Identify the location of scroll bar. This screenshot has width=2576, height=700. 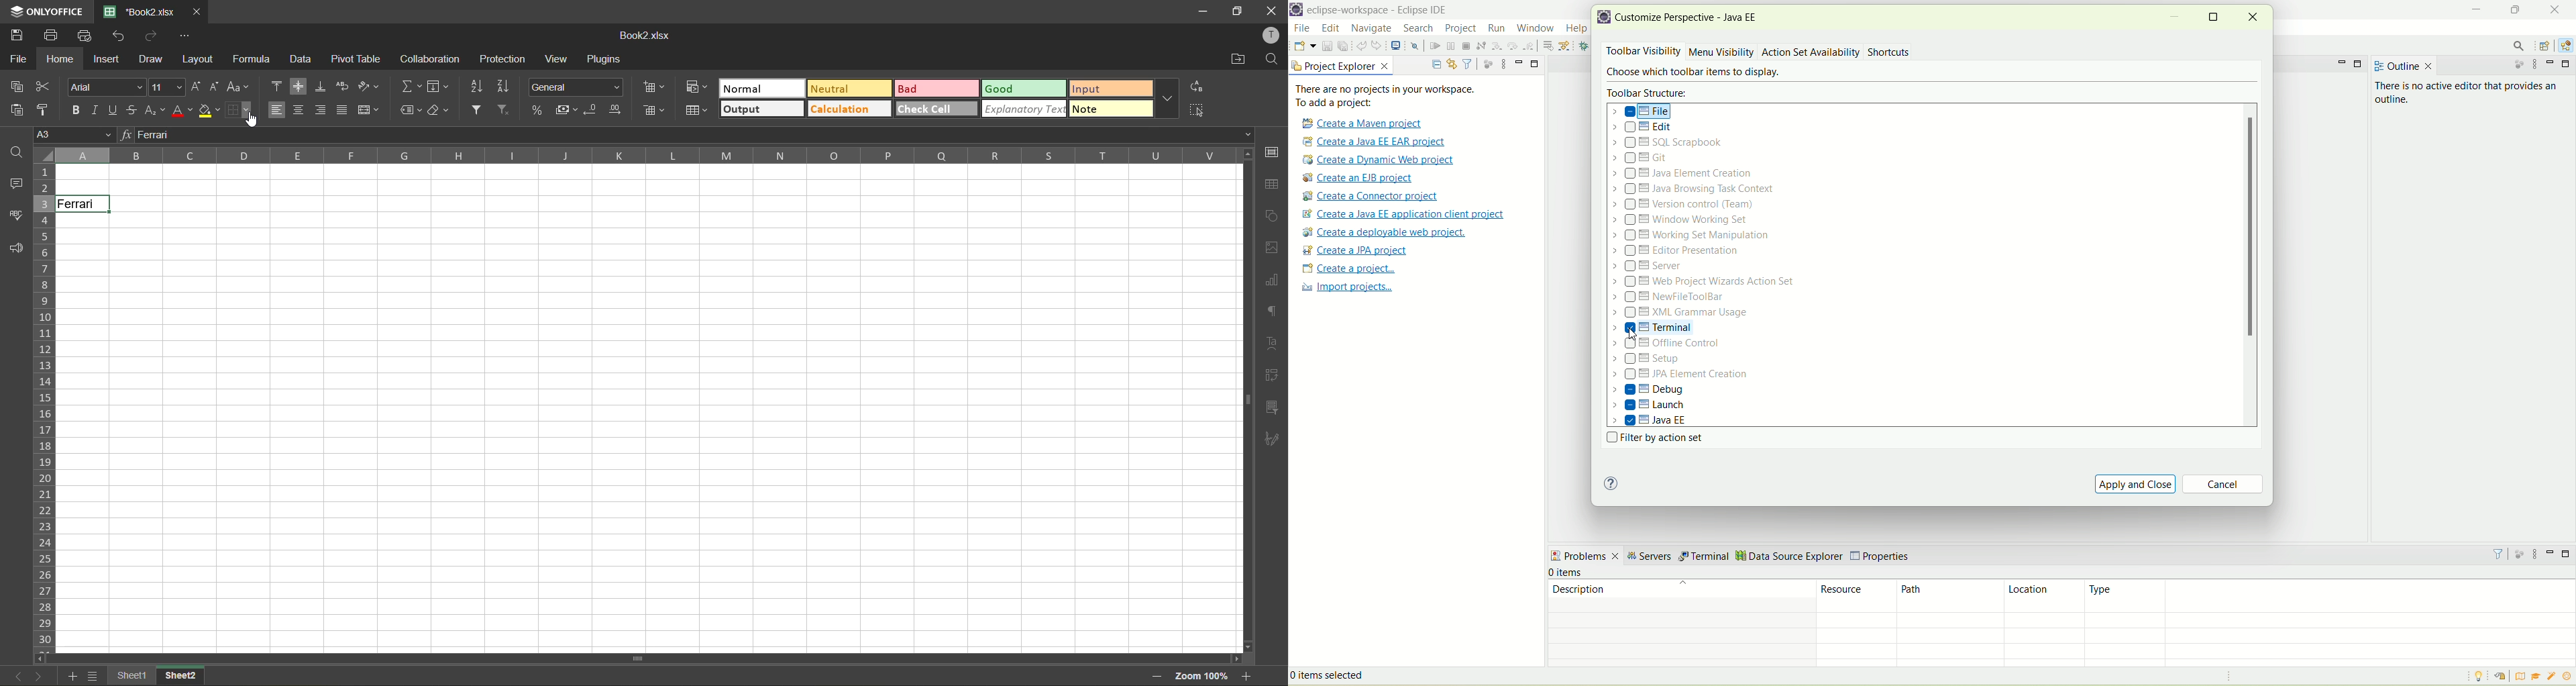
(2253, 265).